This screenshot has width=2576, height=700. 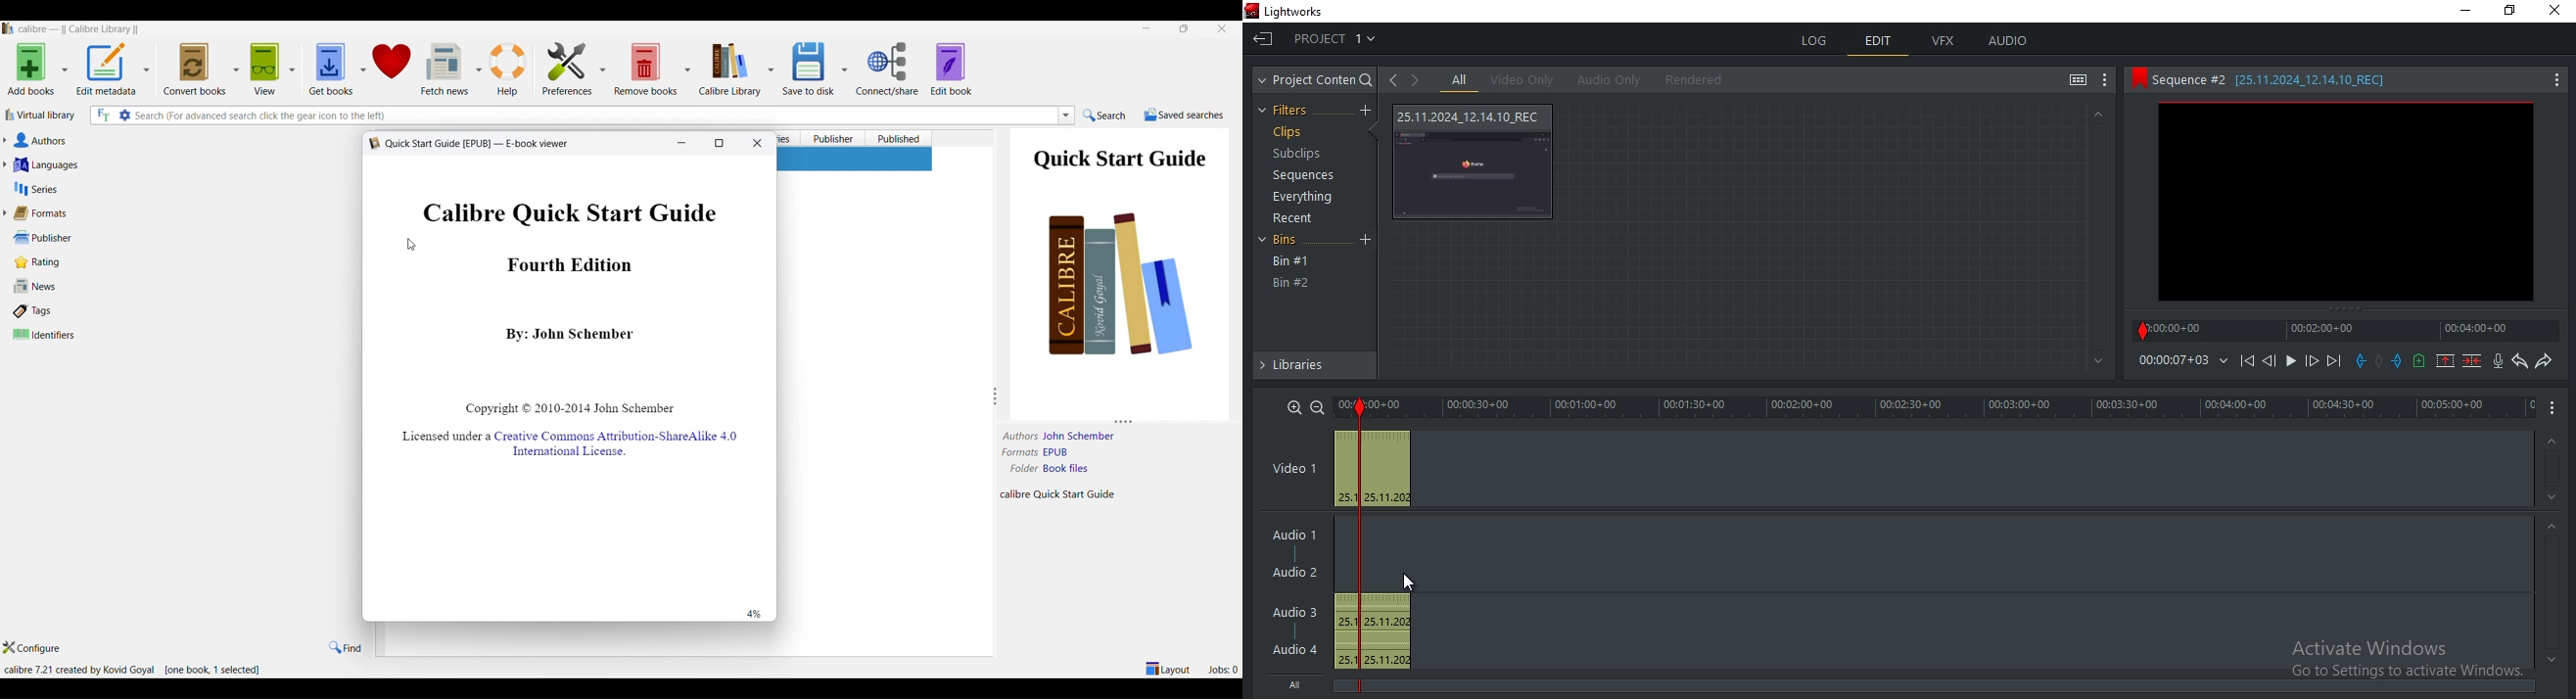 What do you see at coordinates (2446, 360) in the screenshot?
I see `remove marked section` at bounding box center [2446, 360].